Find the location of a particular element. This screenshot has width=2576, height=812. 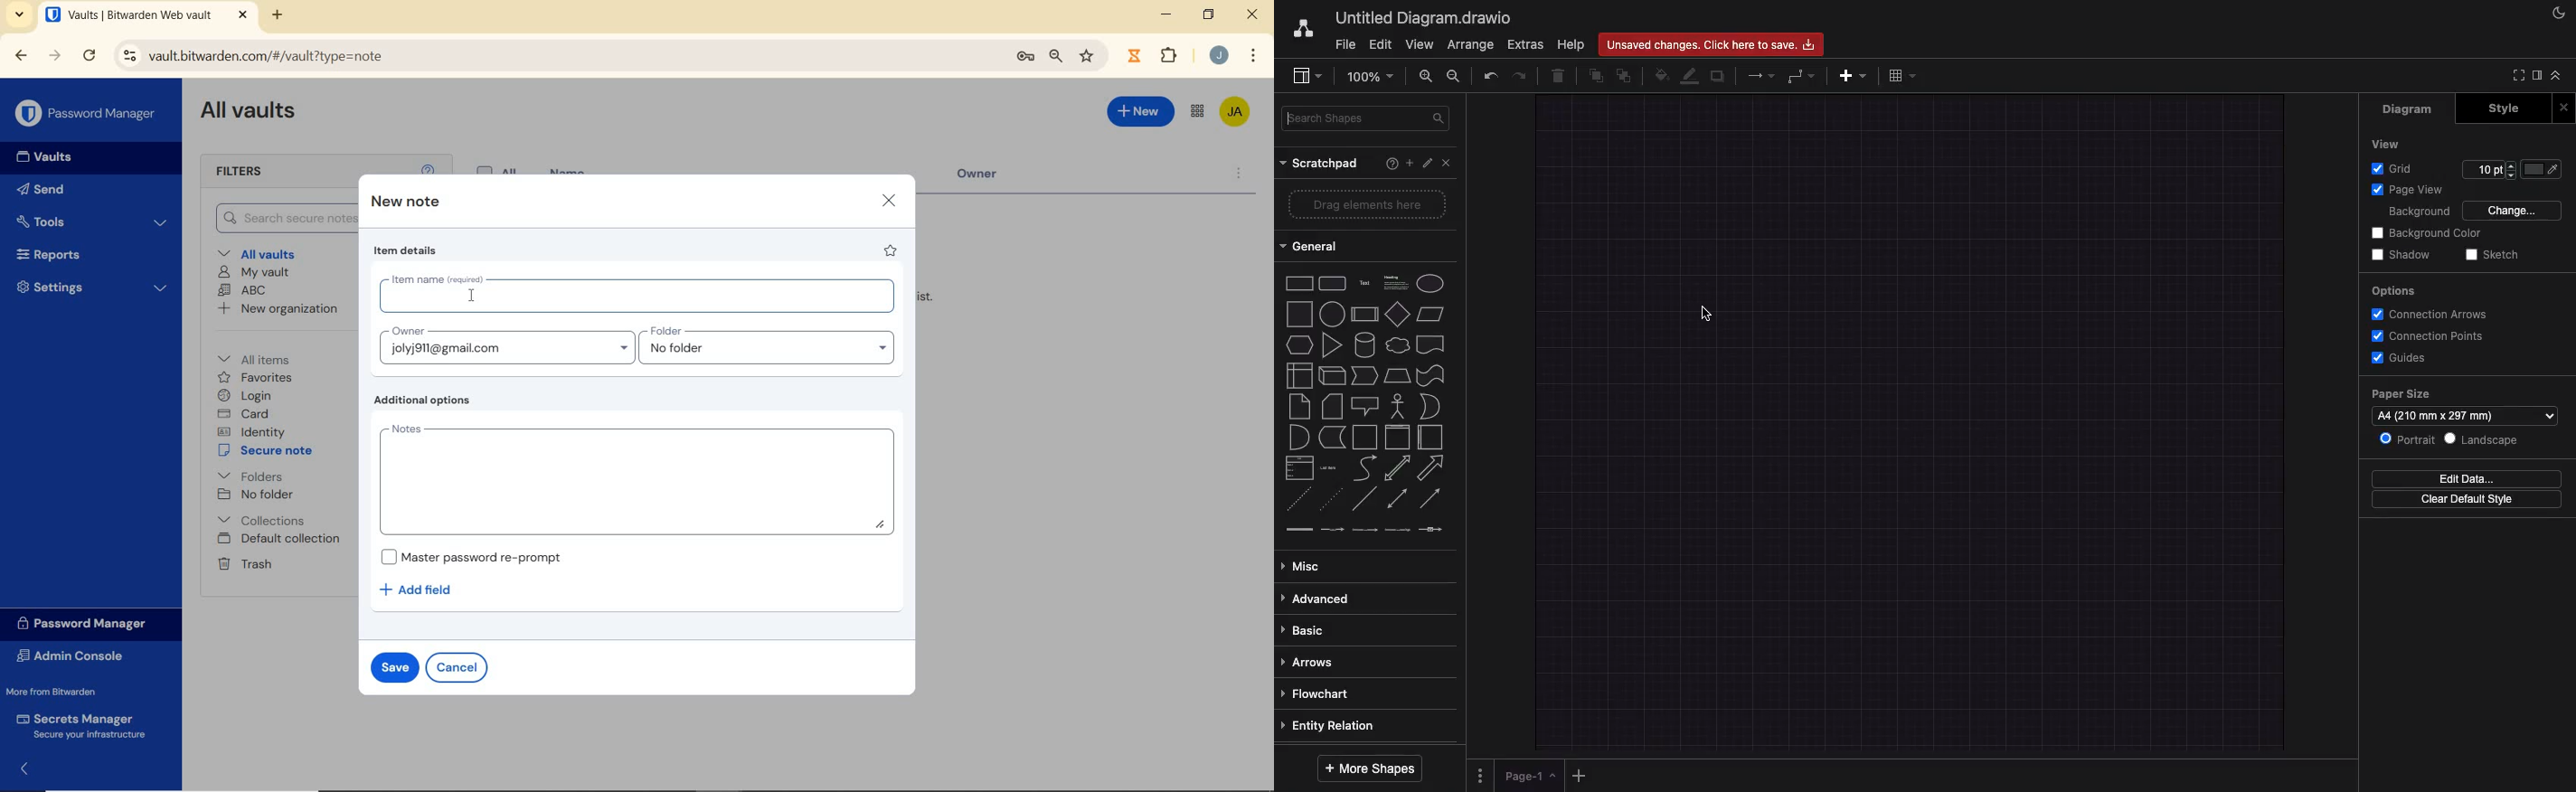

Diagram is located at coordinates (2416, 110).